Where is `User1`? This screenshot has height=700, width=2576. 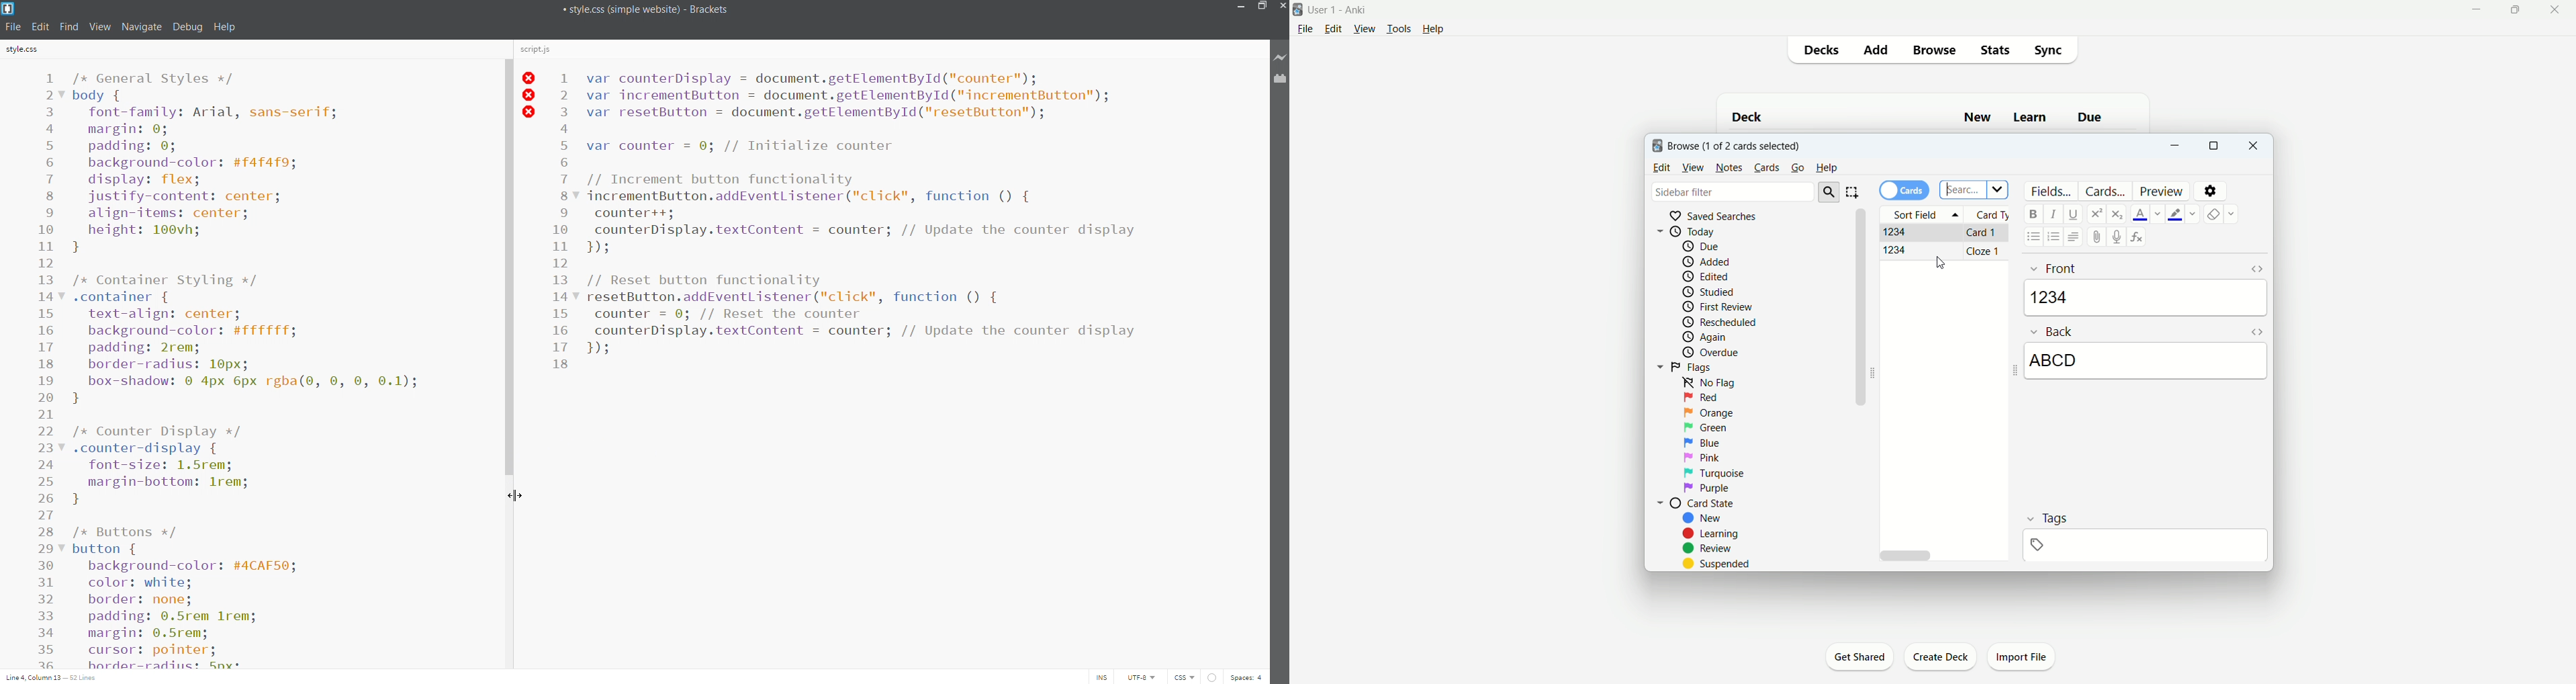 User1 is located at coordinates (1337, 9).